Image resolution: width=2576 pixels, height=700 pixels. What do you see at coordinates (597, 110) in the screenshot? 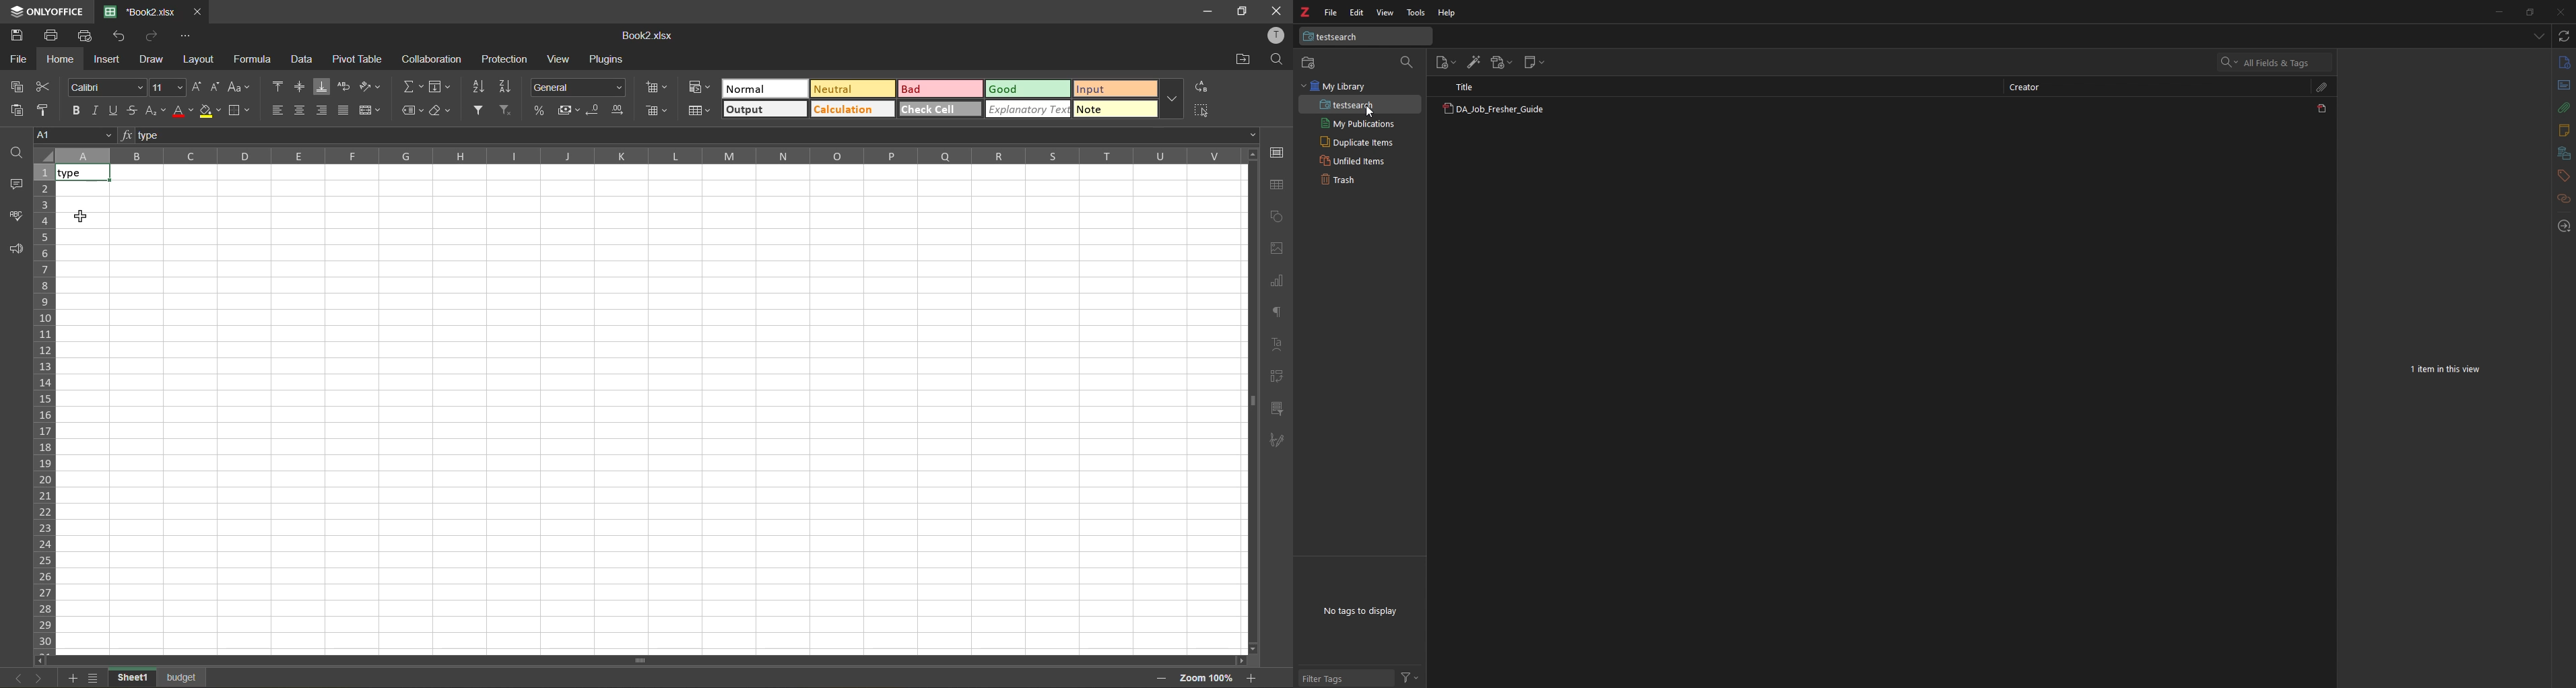
I see `decrease decimal` at bounding box center [597, 110].